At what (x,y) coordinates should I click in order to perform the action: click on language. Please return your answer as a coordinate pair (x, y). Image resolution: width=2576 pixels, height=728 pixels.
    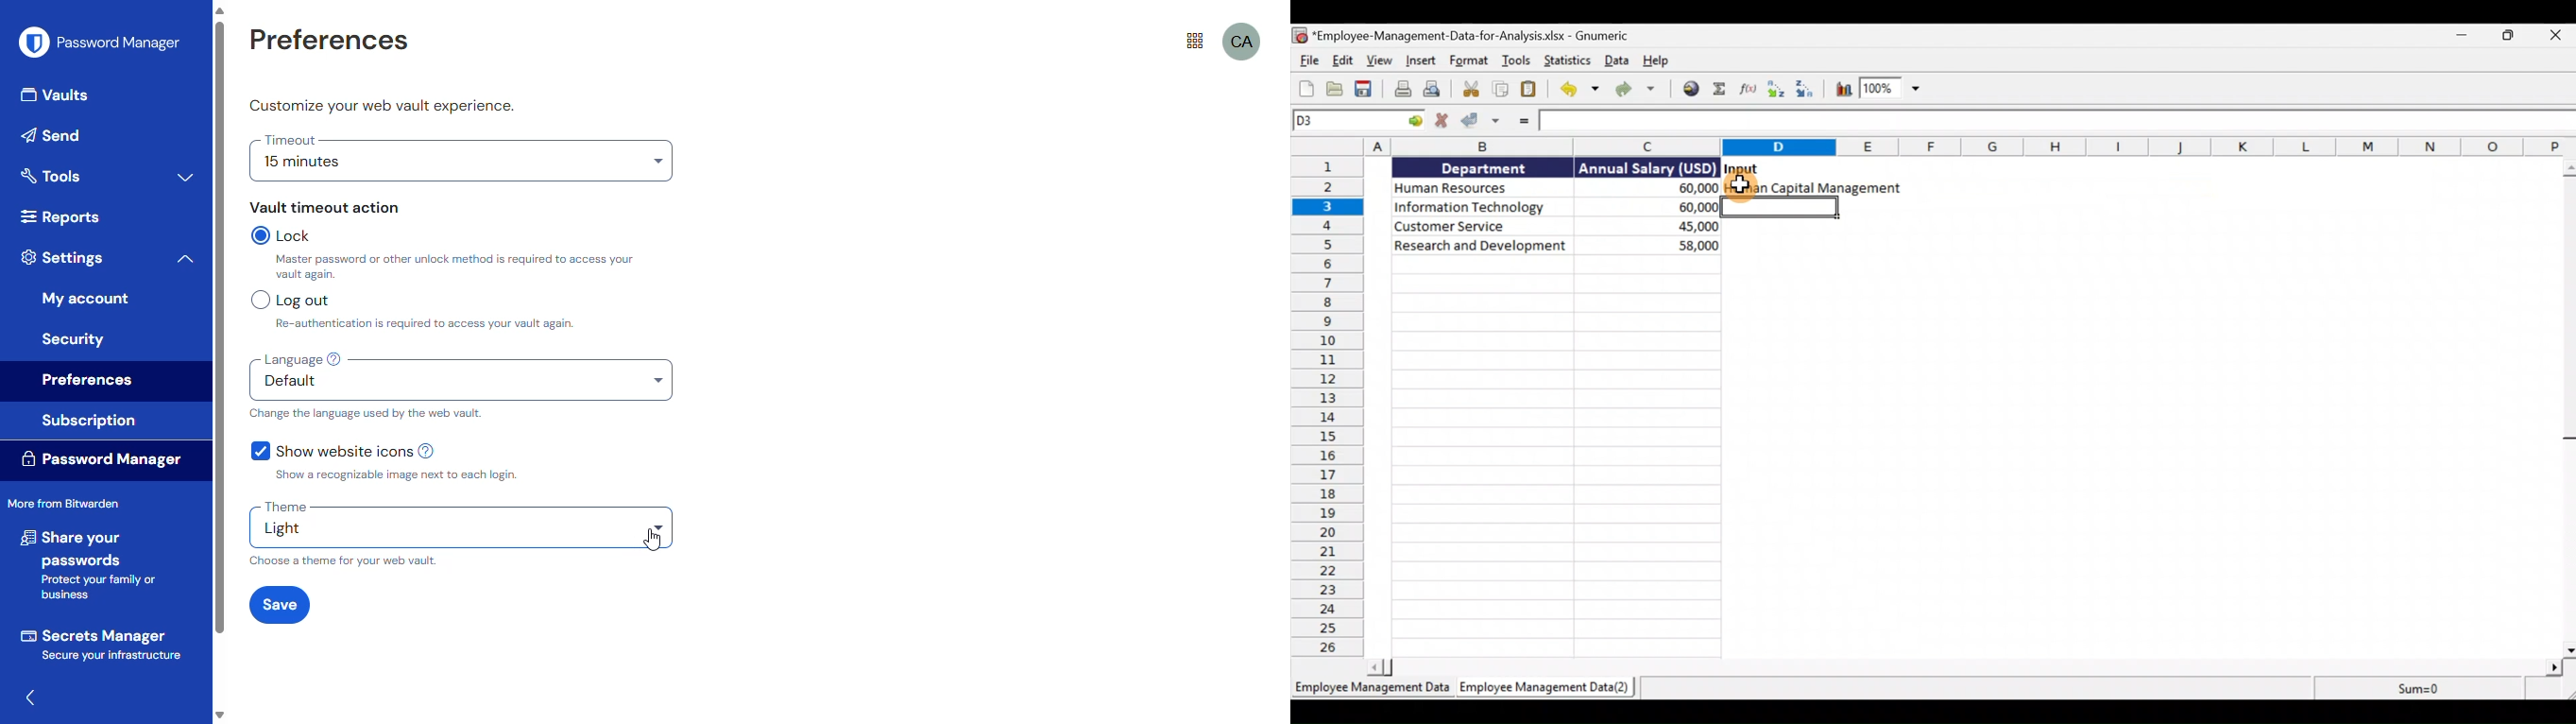
    Looking at the image, I should click on (290, 359).